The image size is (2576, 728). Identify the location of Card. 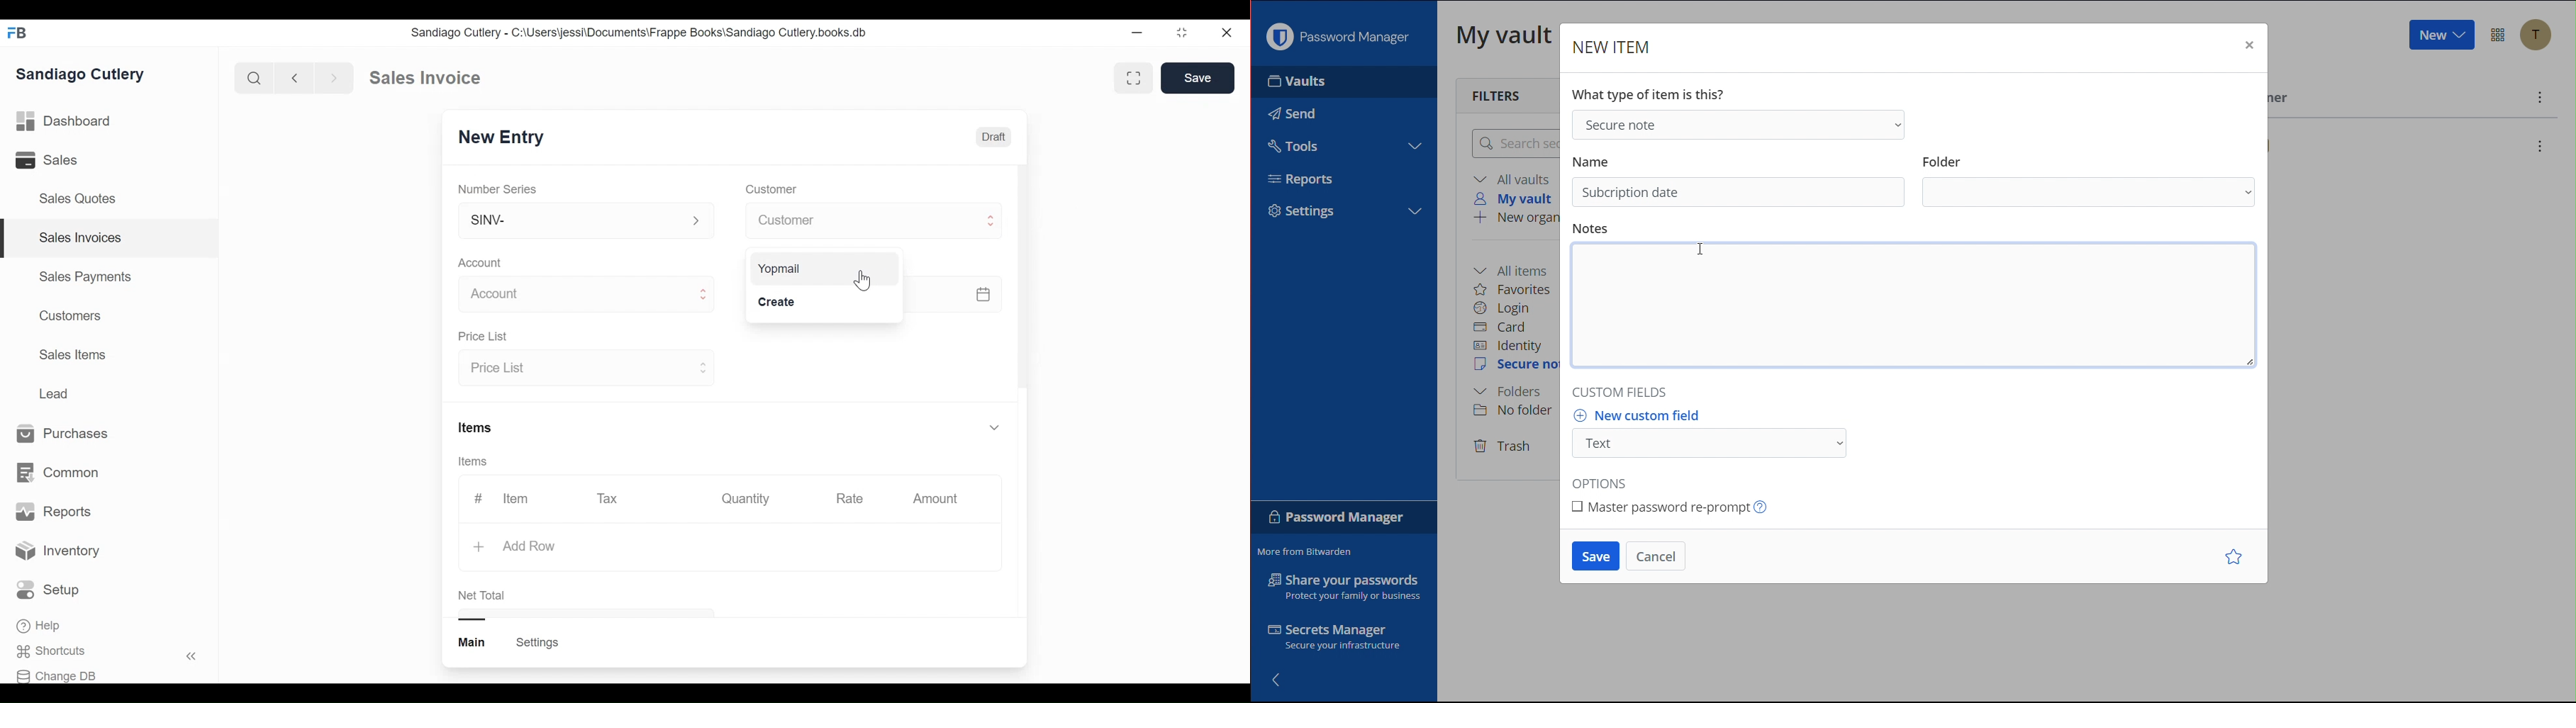
(1500, 327).